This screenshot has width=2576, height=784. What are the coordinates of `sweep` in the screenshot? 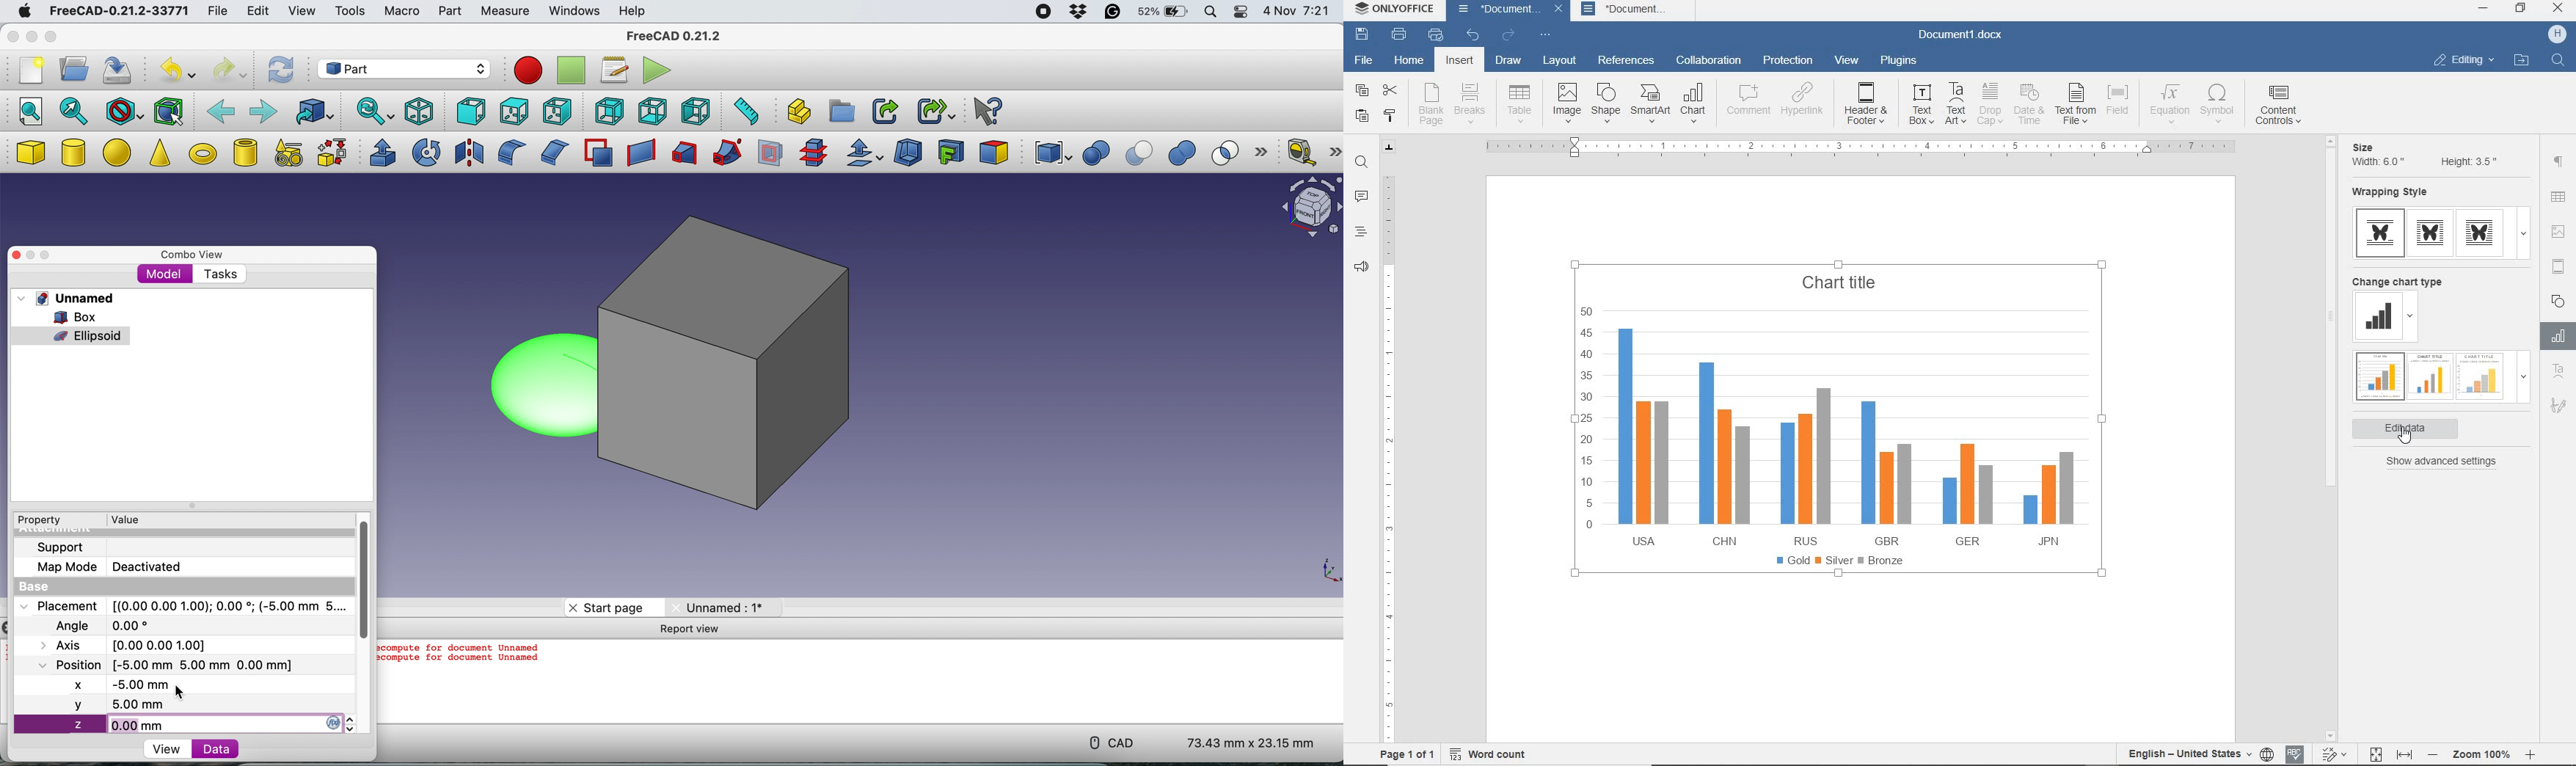 It's located at (723, 153).